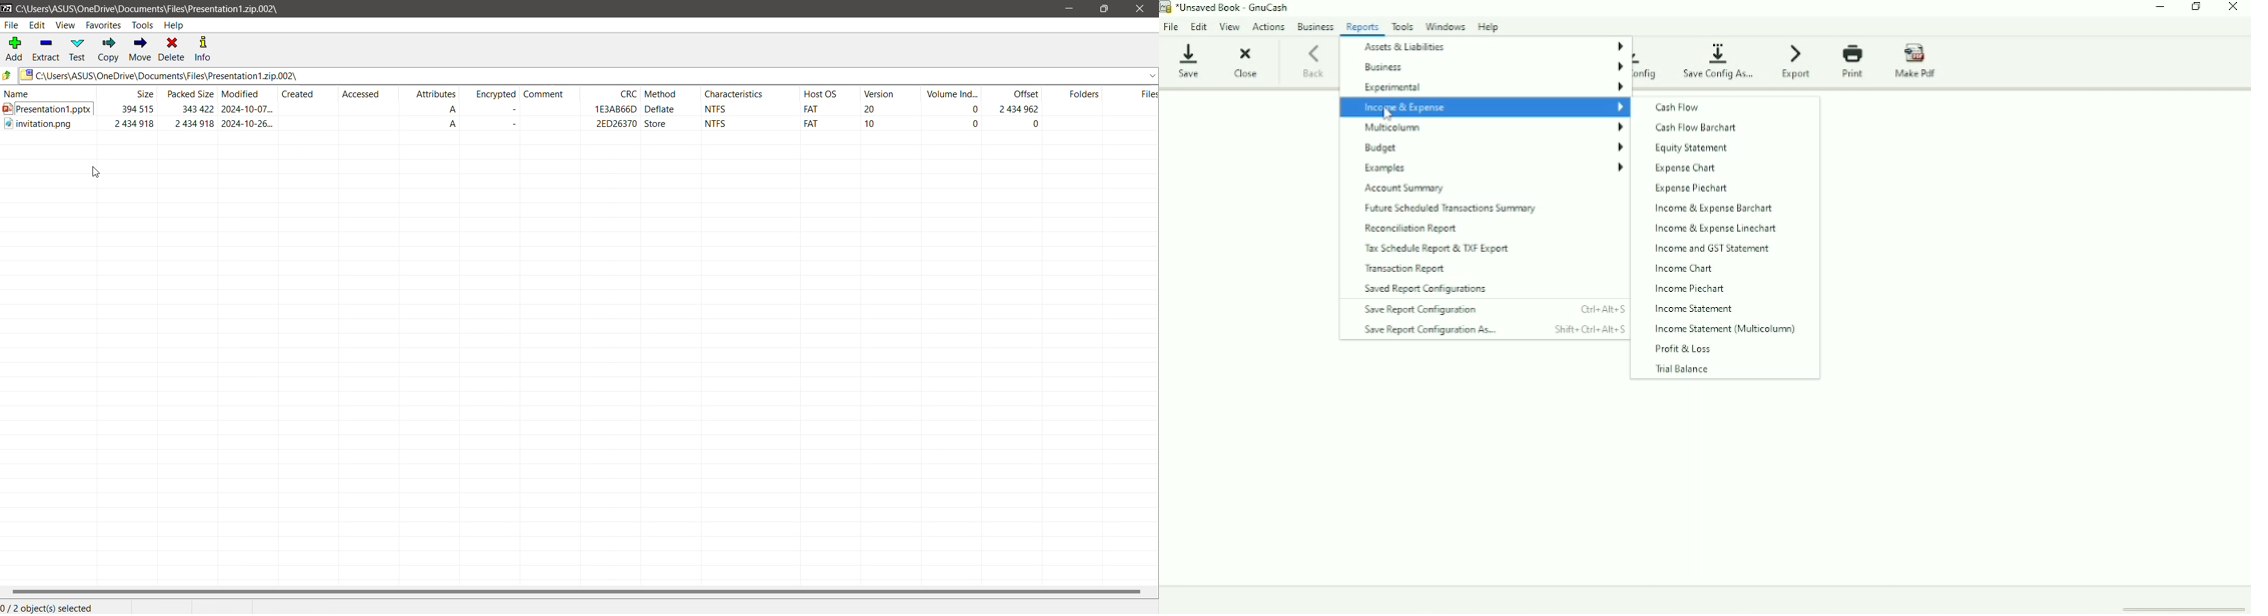 The width and height of the screenshot is (2268, 616). Describe the element at coordinates (46, 92) in the screenshot. I see `Name` at that location.